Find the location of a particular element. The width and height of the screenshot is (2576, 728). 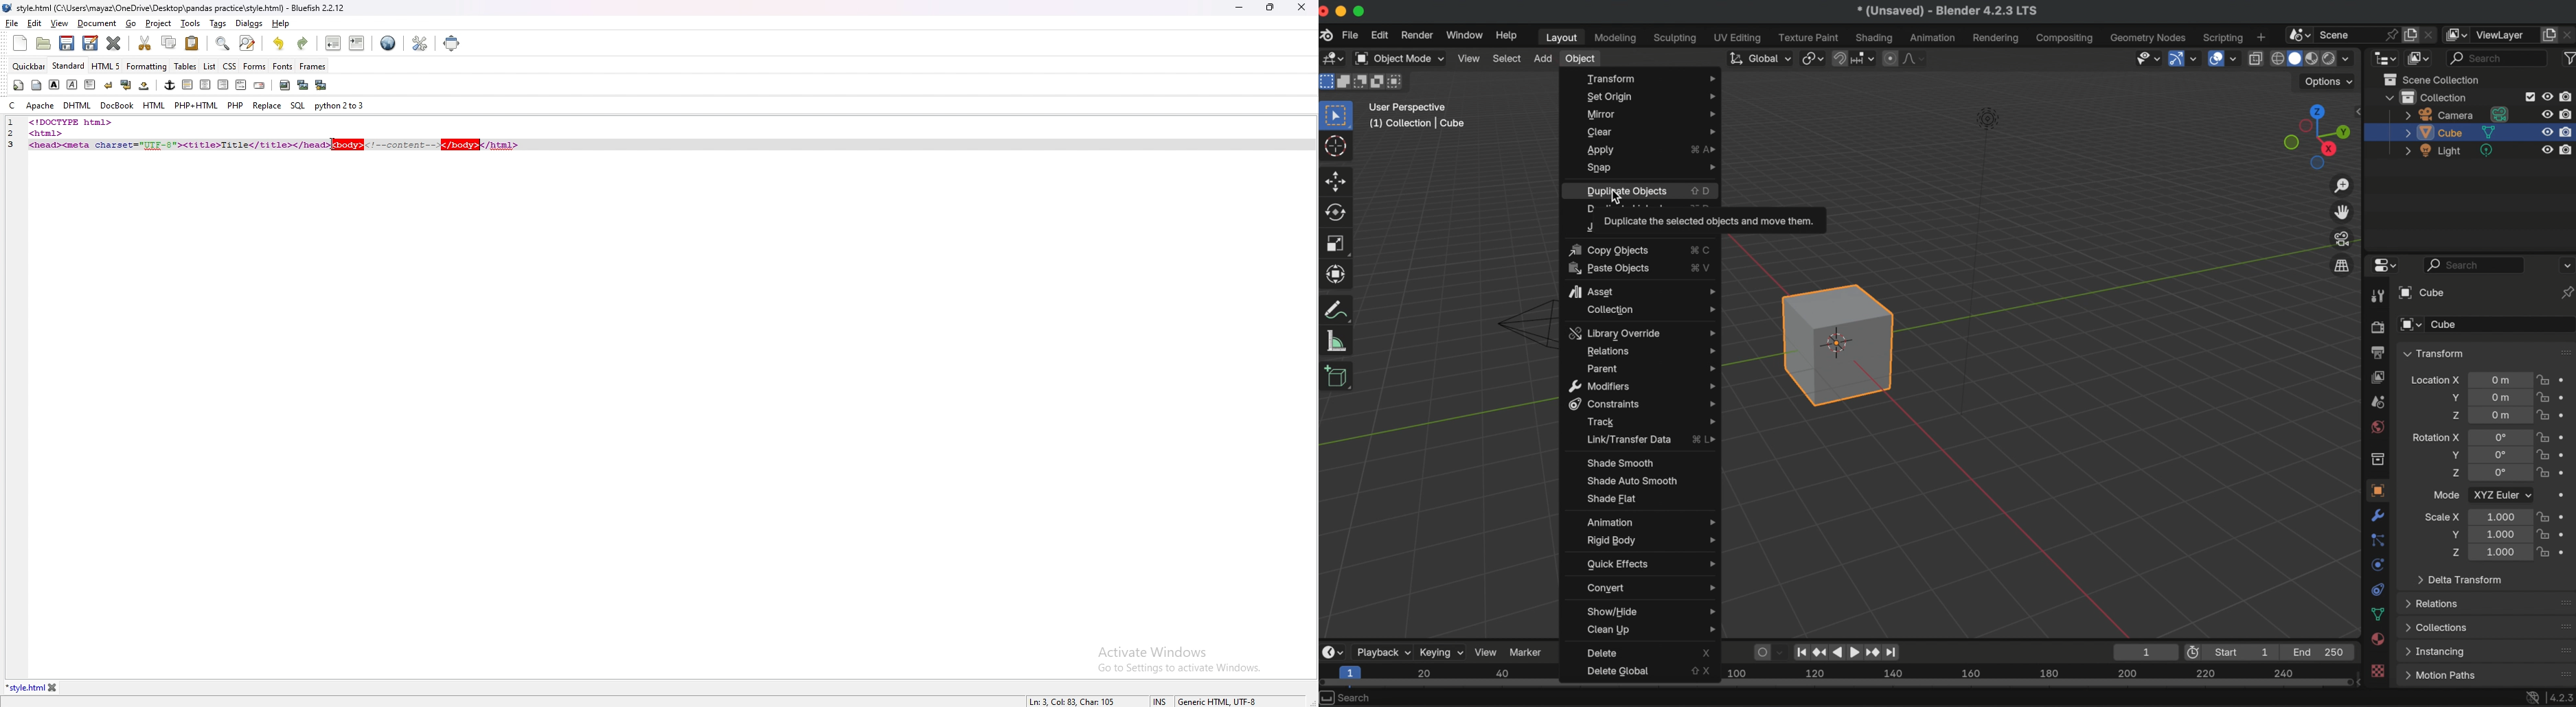

move is located at coordinates (1337, 180).